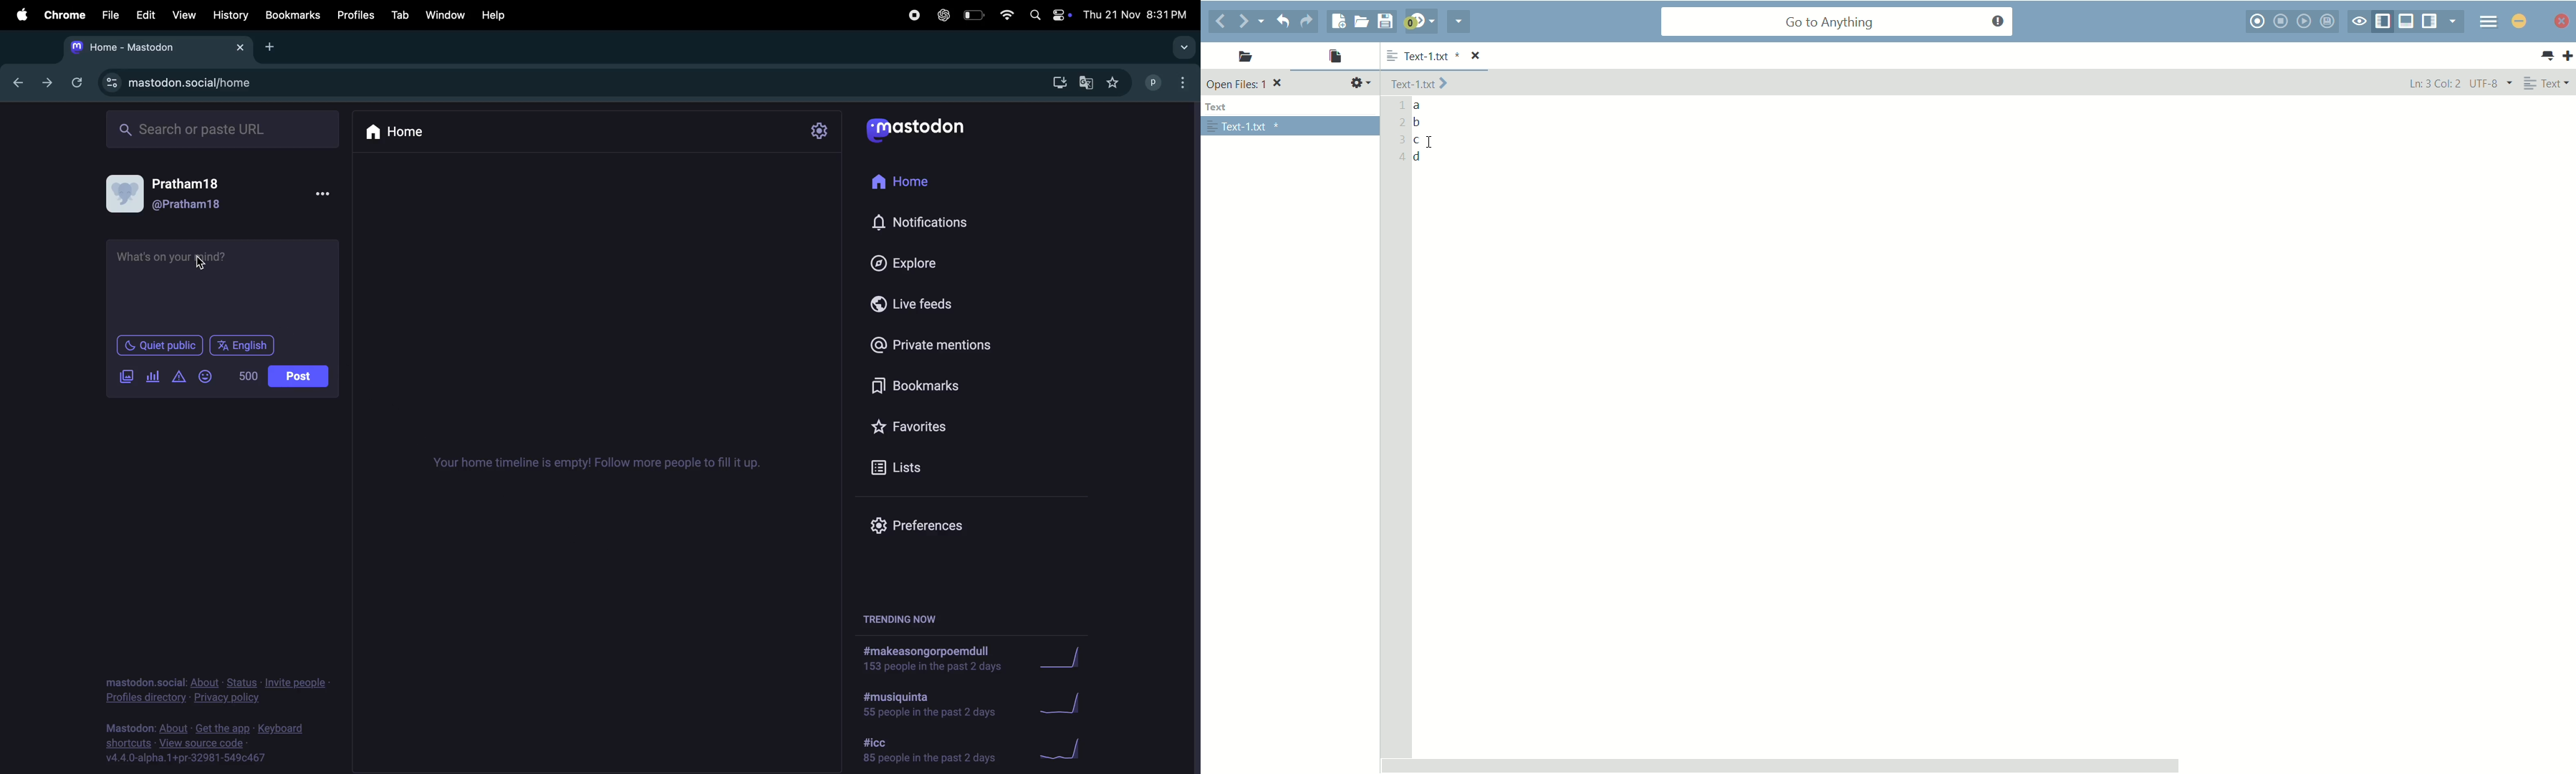 Image resolution: width=2576 pixels, height=784 pixels. What do you see at coordinates (1361, 21) in the screenshot?
I see `open file` at bounding box center [1361, 21].